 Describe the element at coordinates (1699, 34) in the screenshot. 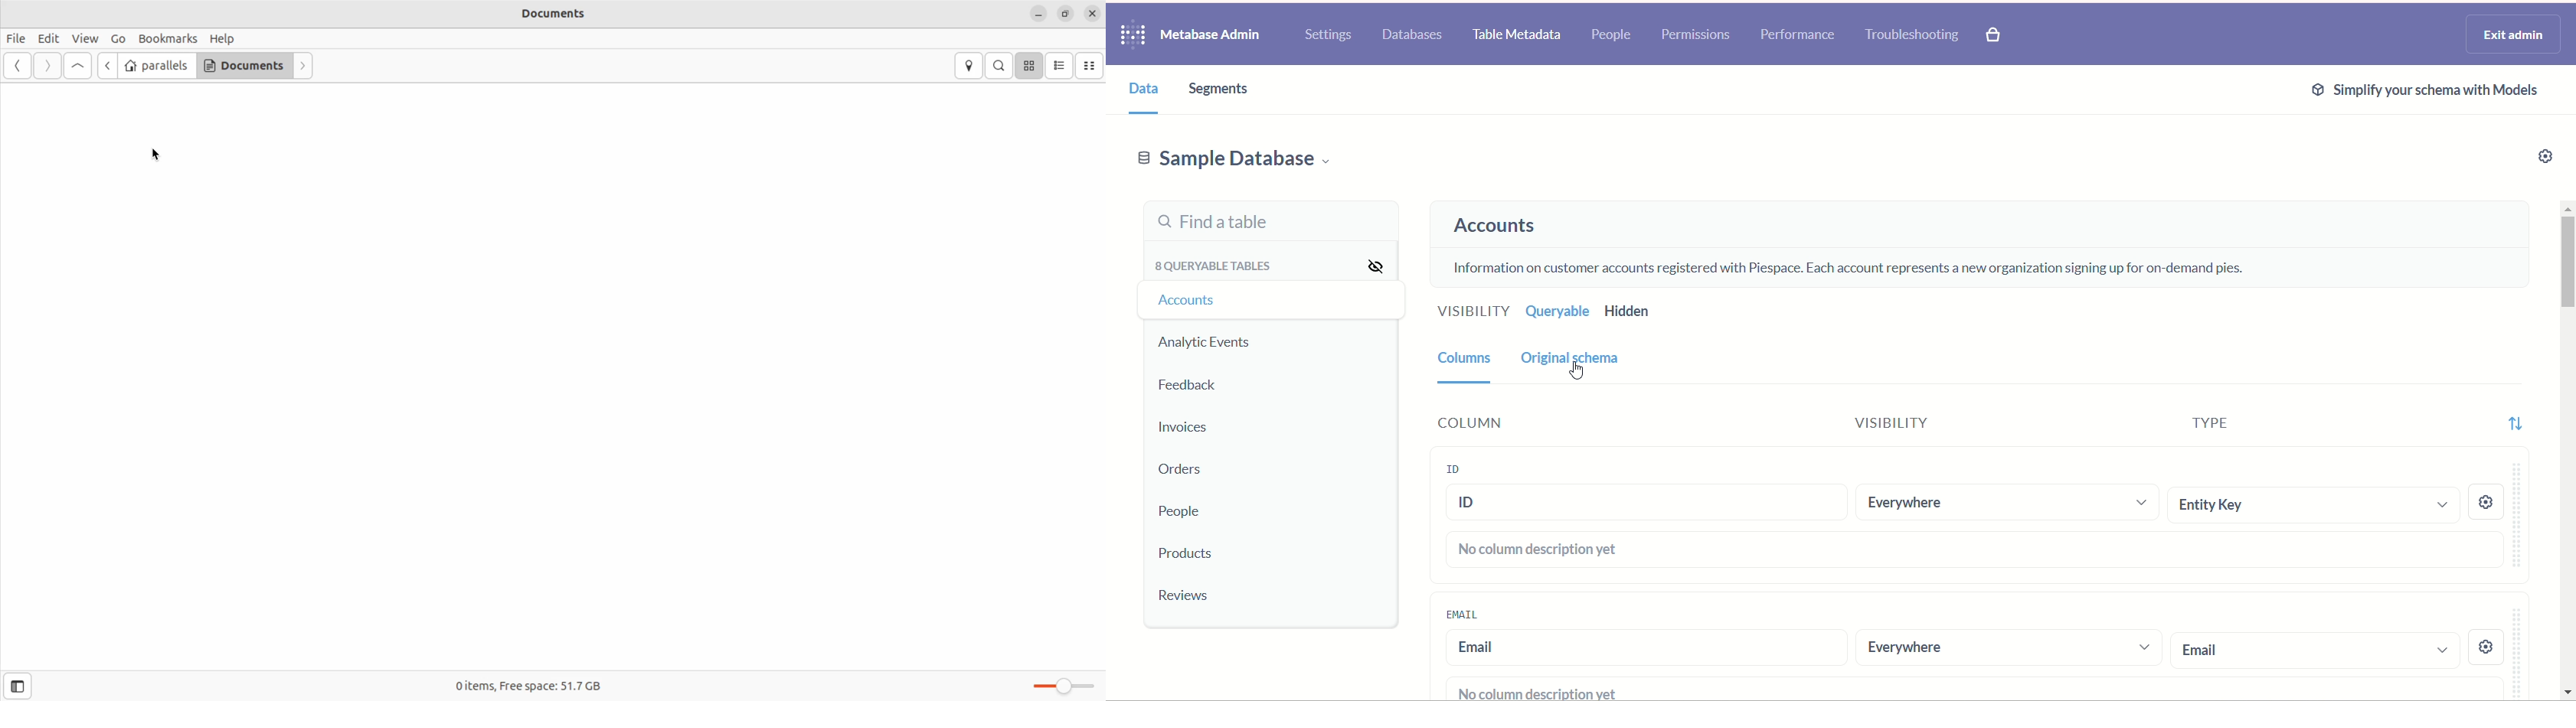

I see `permissions` at that location.